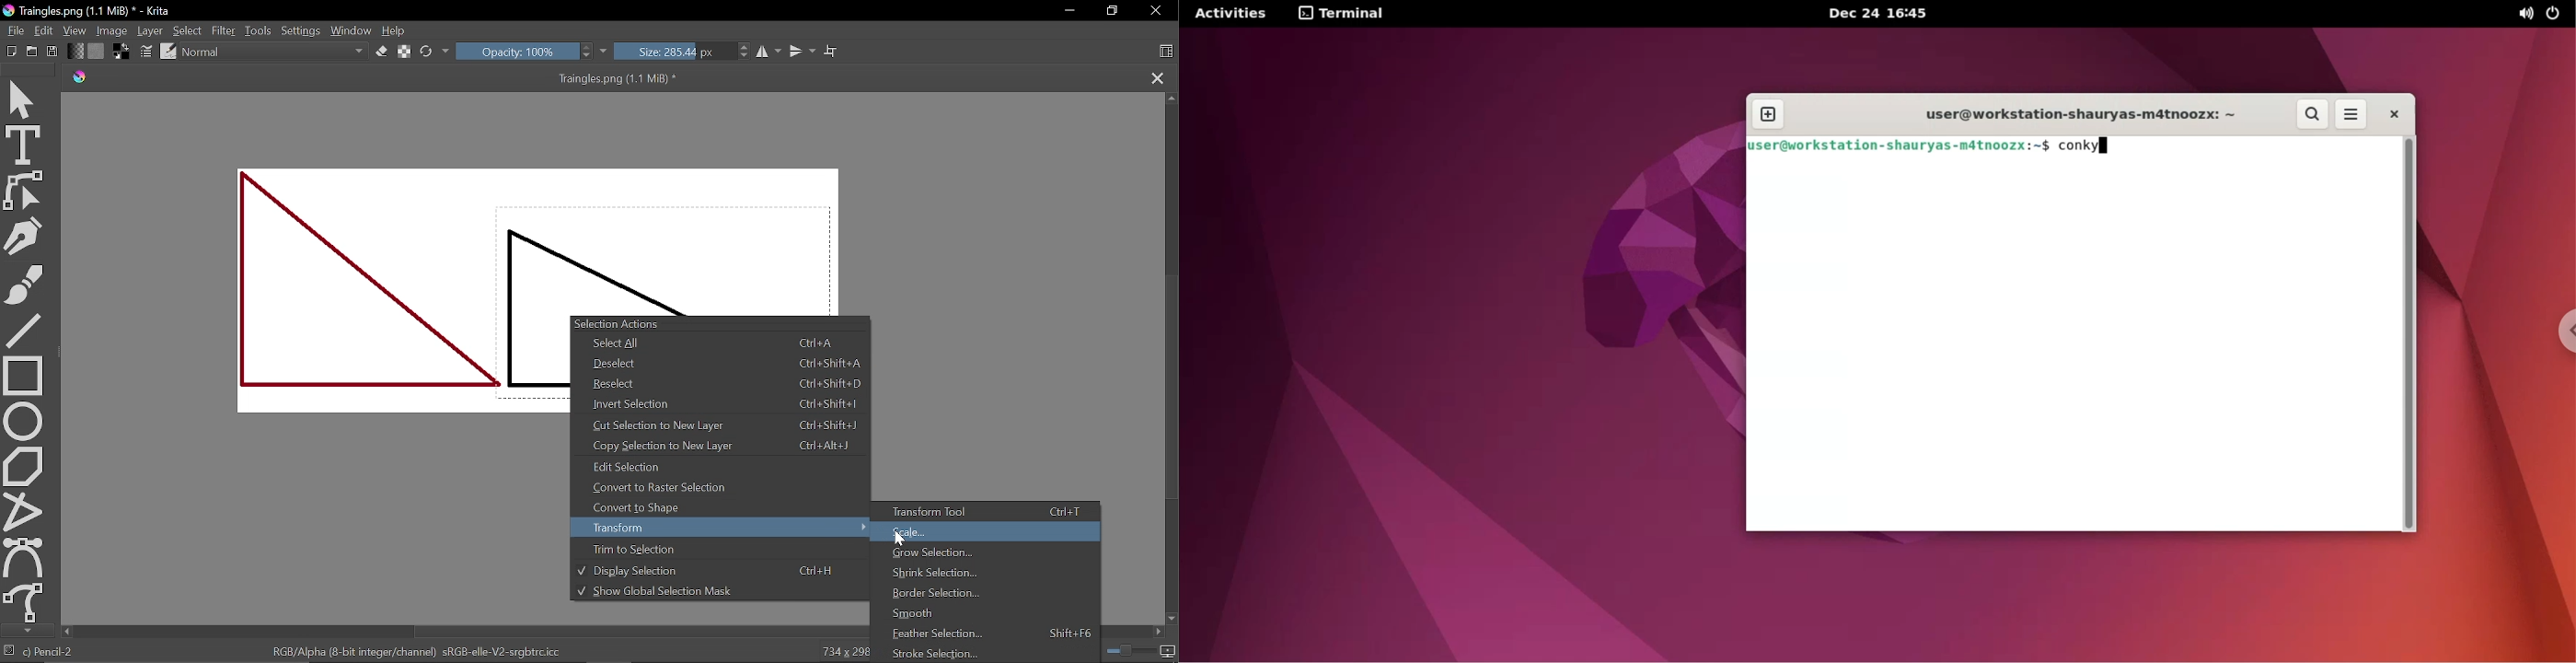 This screenshot has height=672, width=2576. Describe the element at coordinates (24, 145) in the screenshot. I see `Text tool` at that location.